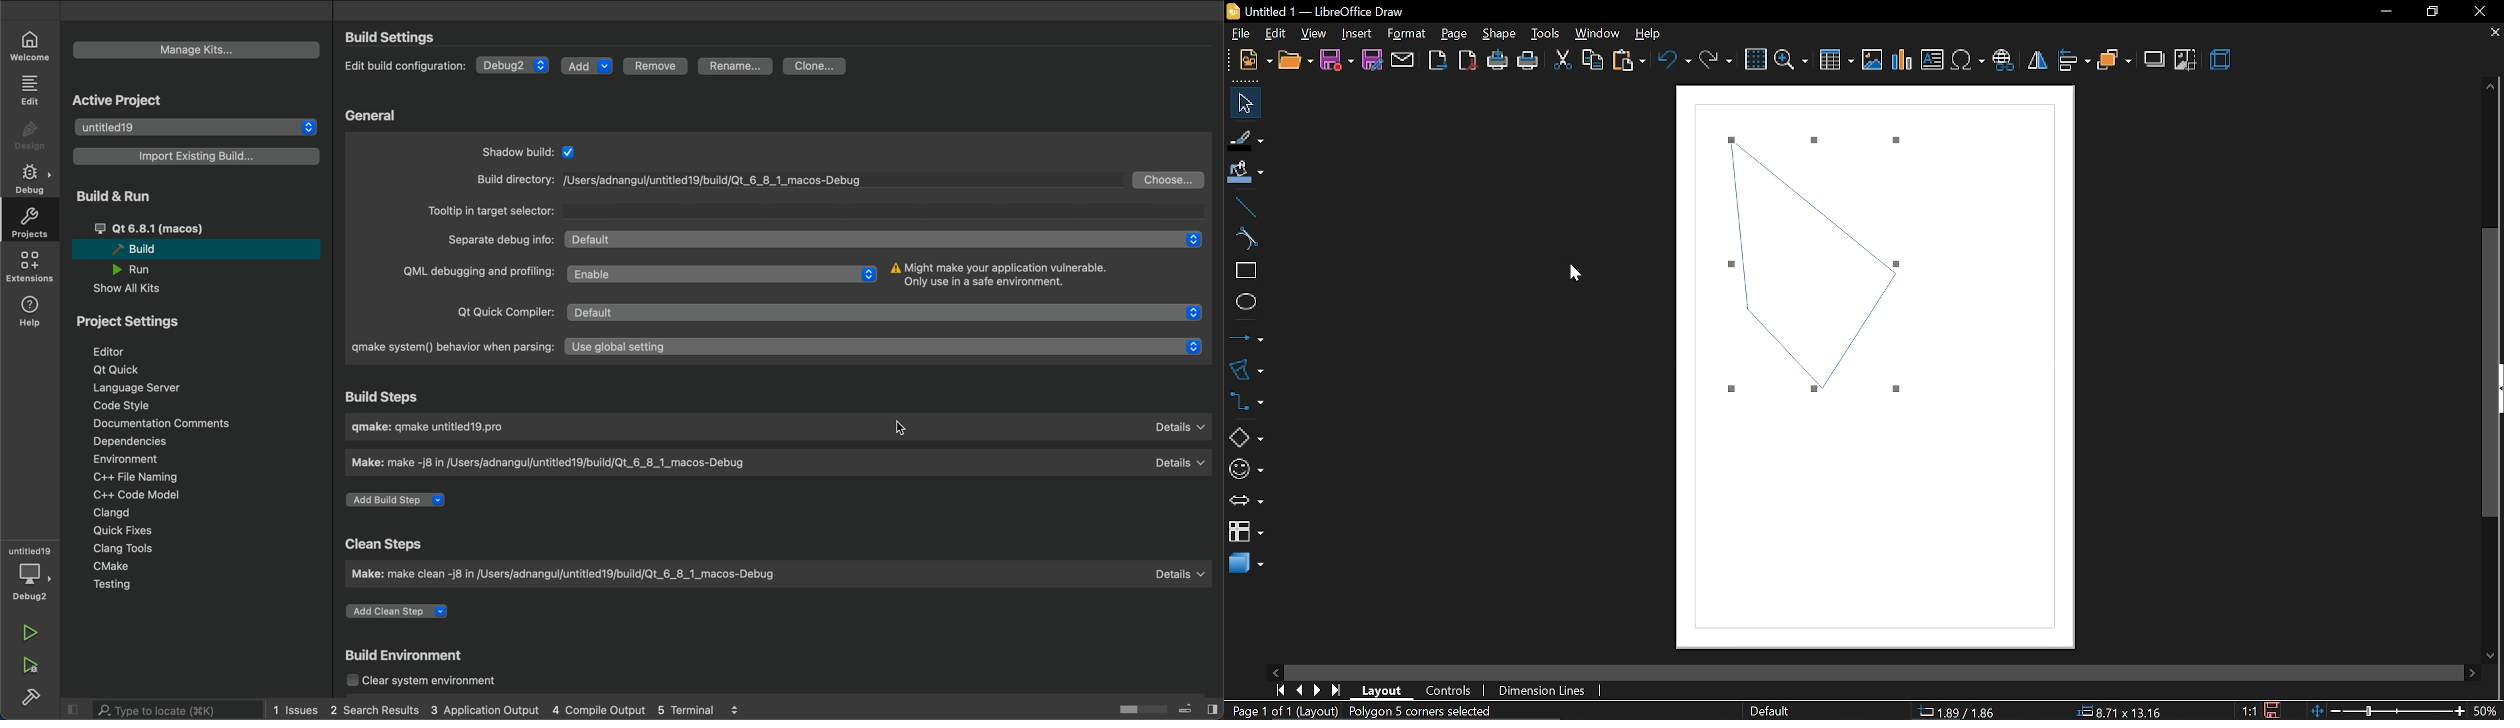  Describe the element at coordinates (33, 582) in the screenshot. I see `debug` at that location.